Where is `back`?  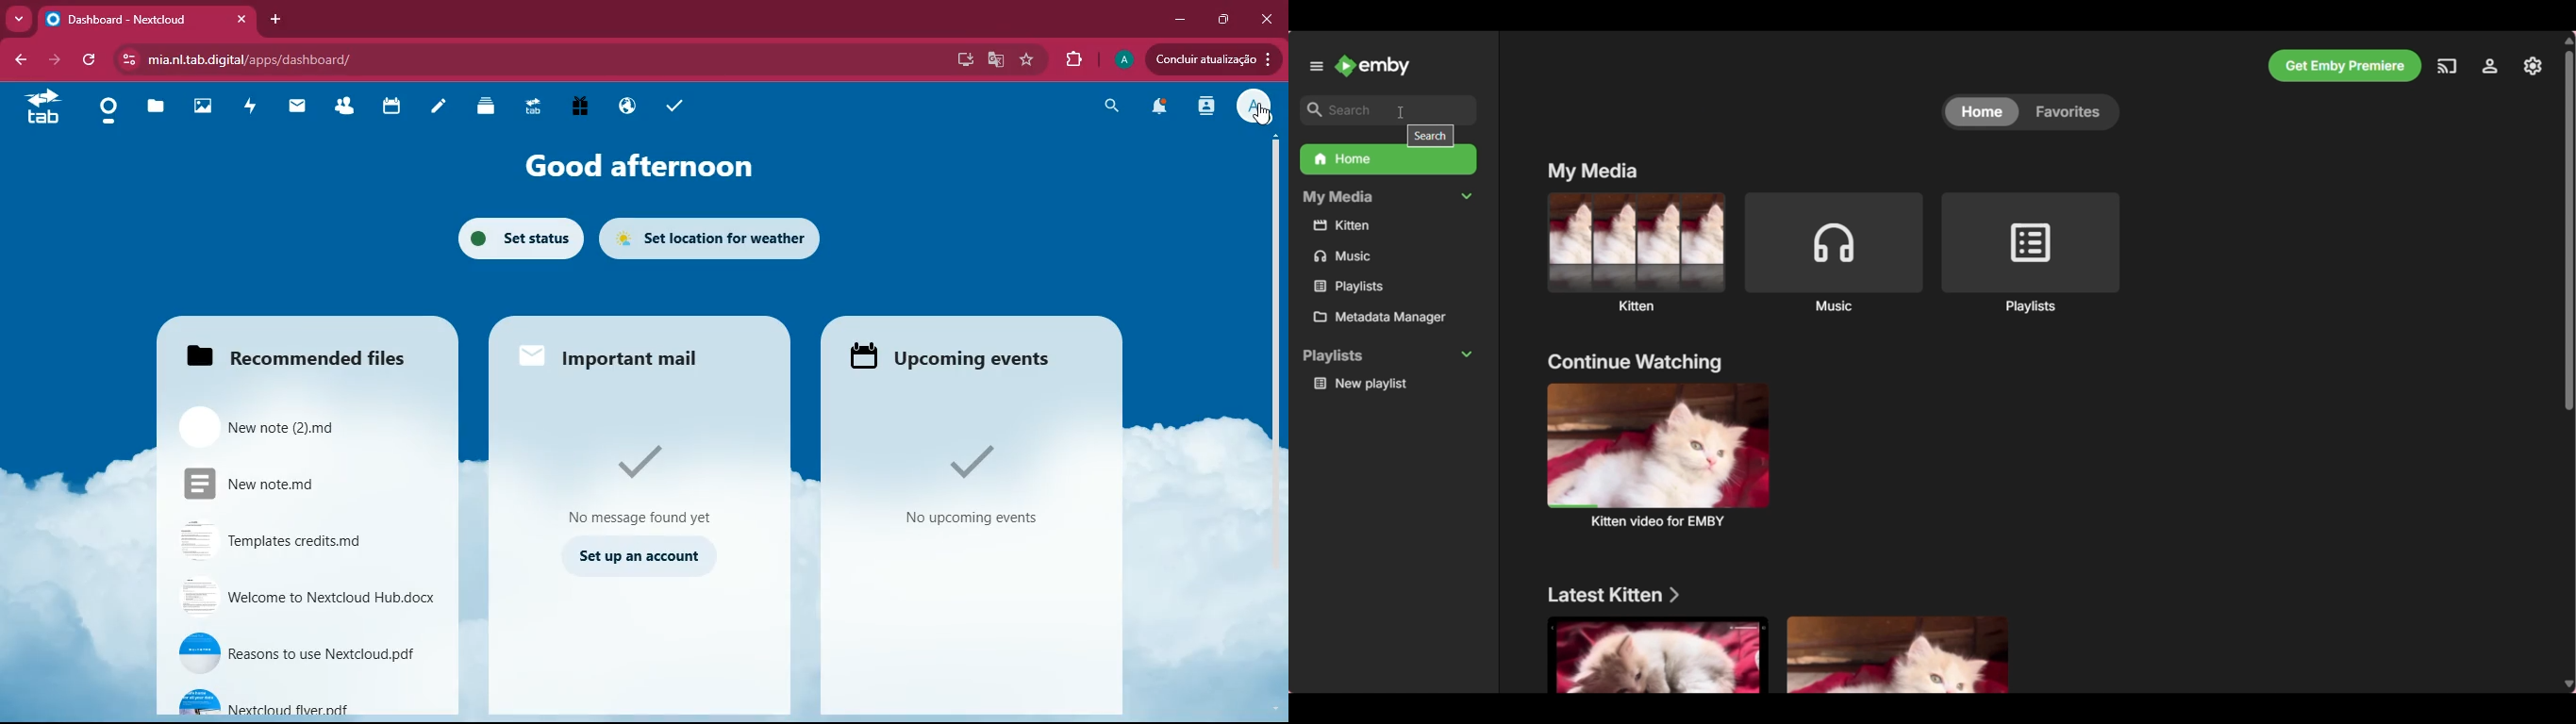 back is located at coordinates (54, 62).